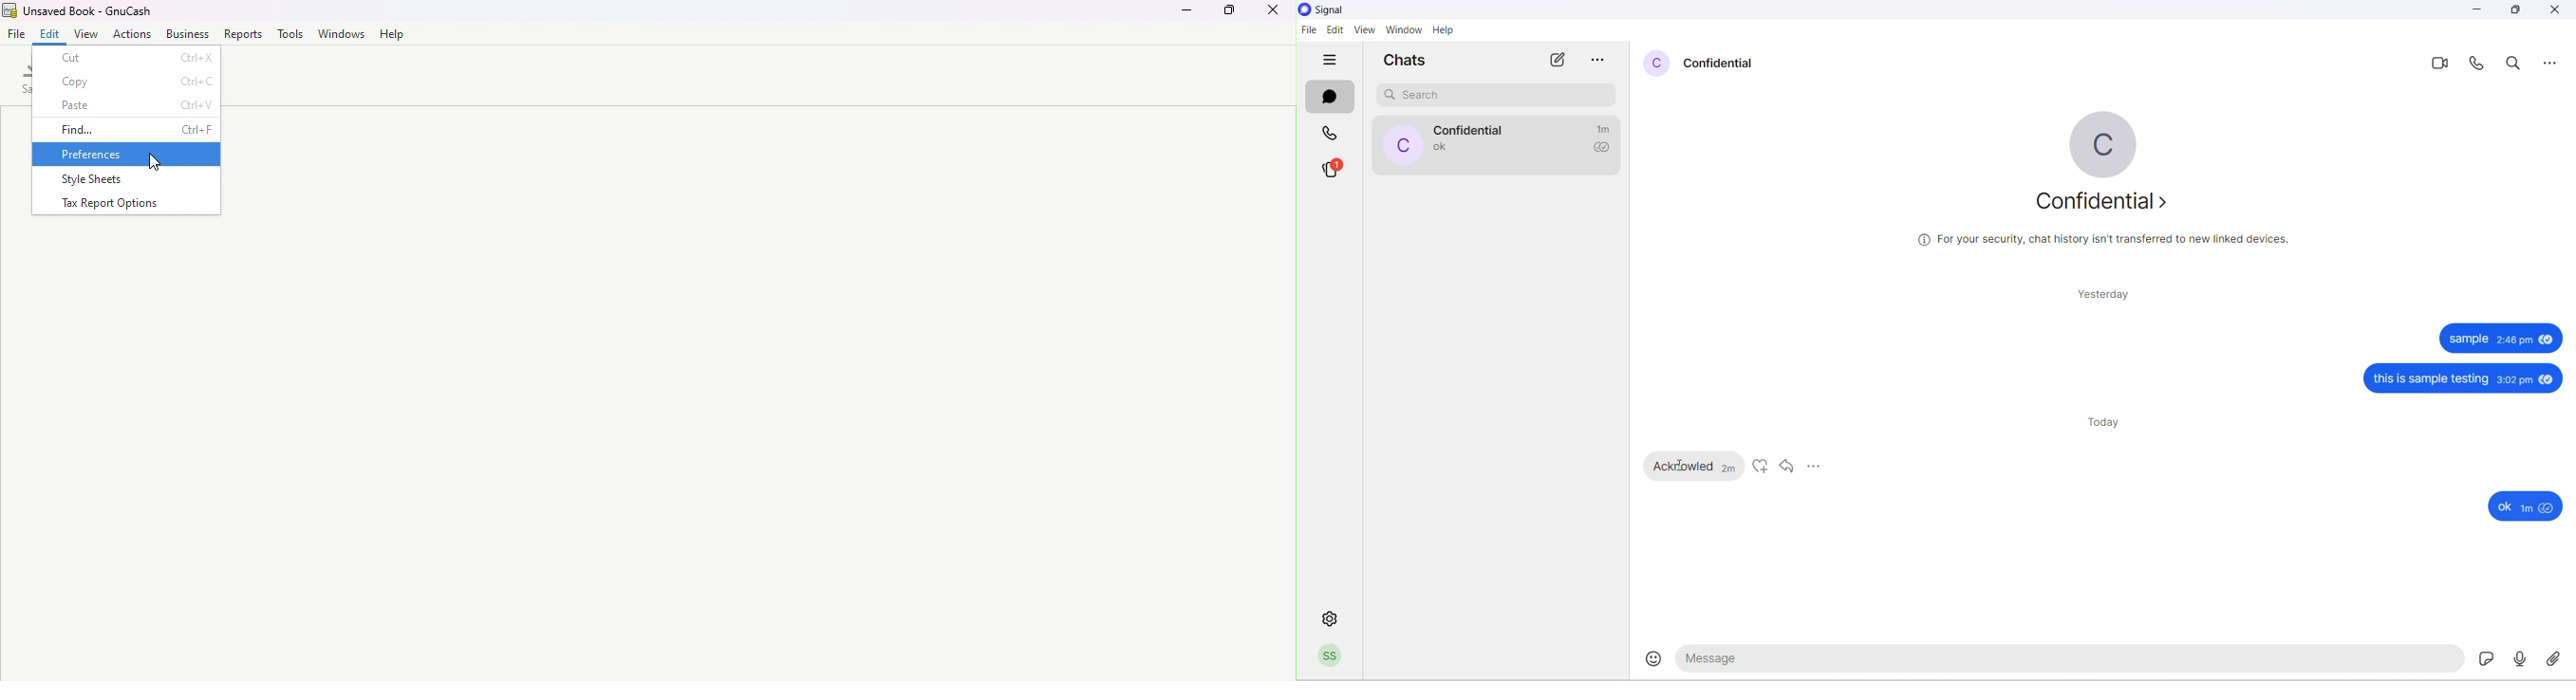  Describe the element at coordinates (78, 11) in the screenshot. I see `file name` at that location.